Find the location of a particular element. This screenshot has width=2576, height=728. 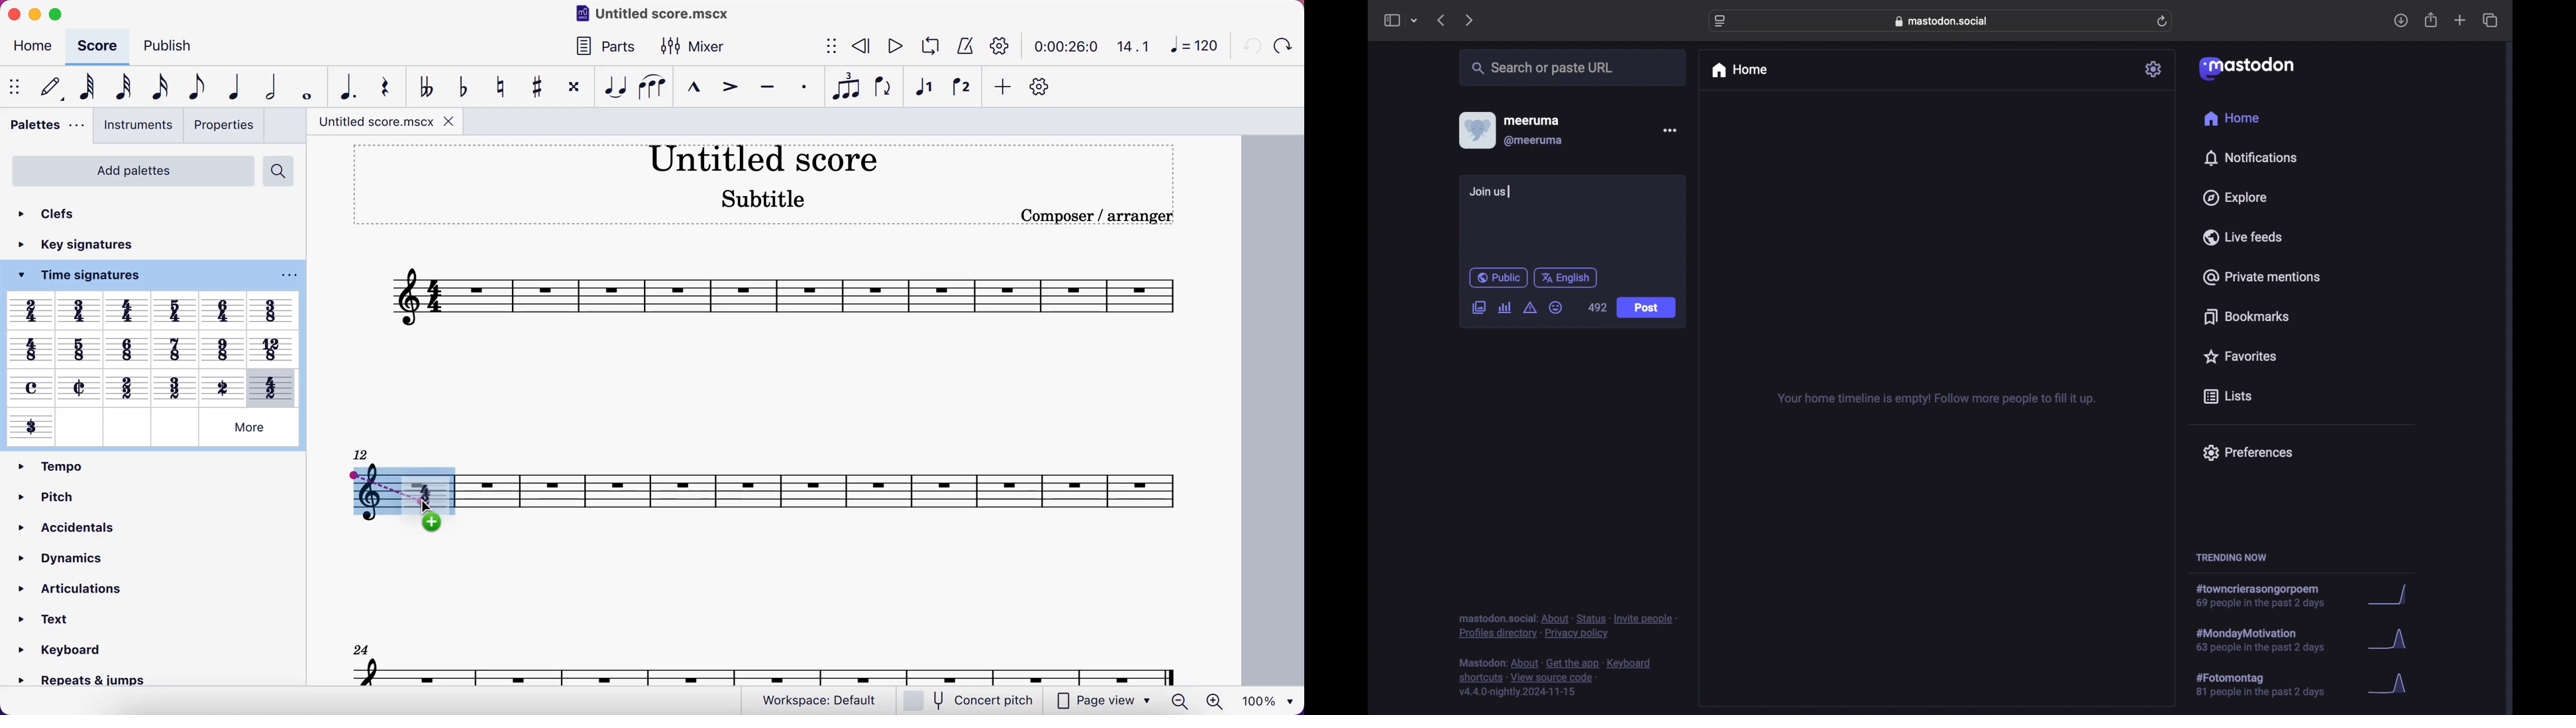

 is located at coordinates (274, 310).